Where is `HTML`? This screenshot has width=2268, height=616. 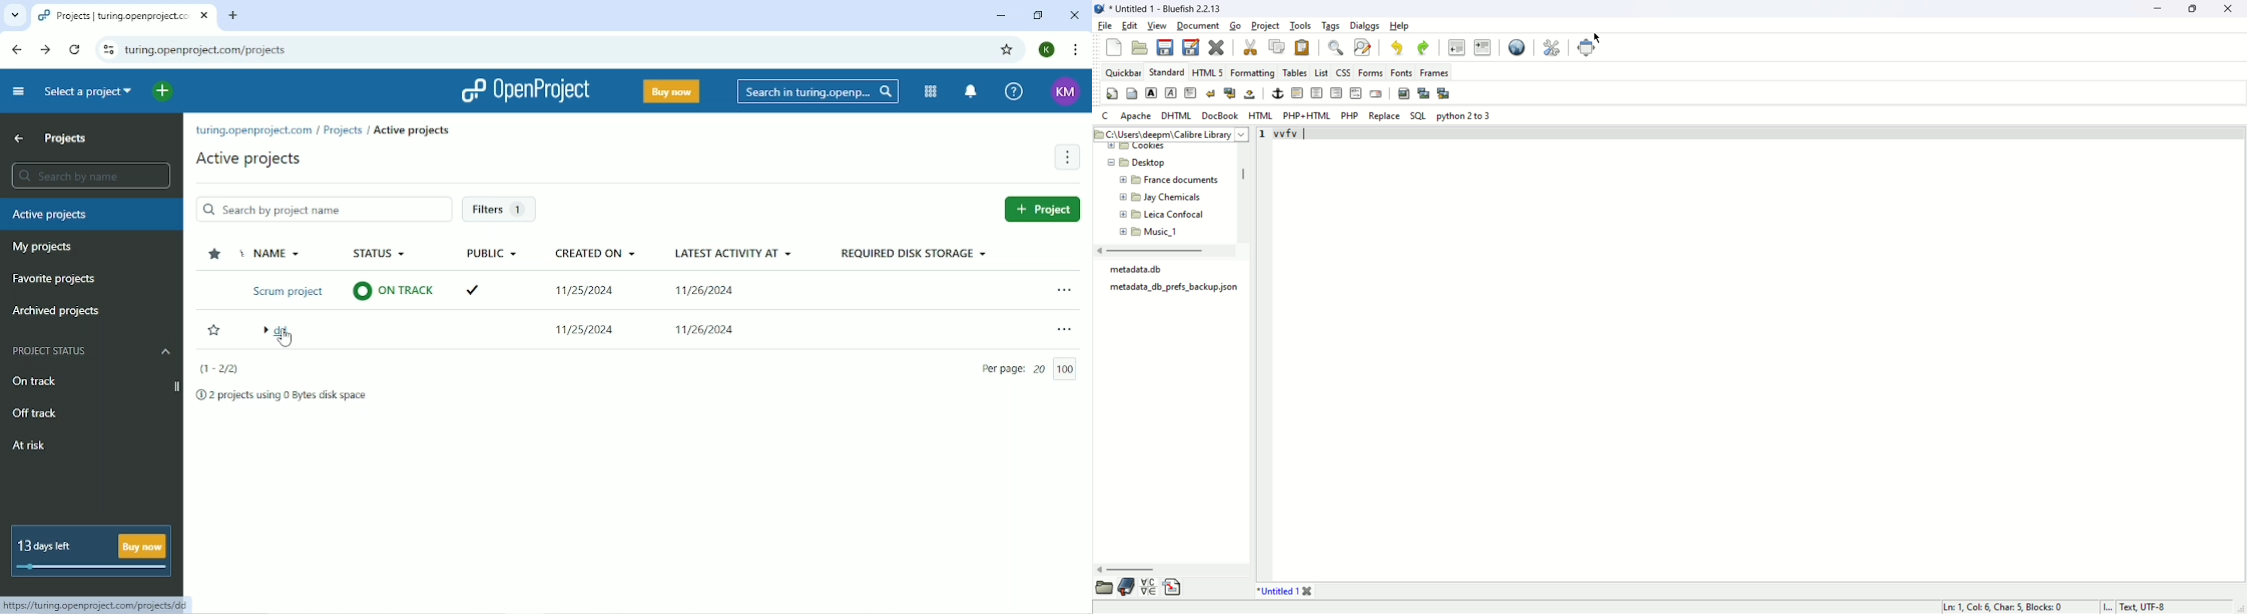
HTML is located at coordinates (1262, 115).